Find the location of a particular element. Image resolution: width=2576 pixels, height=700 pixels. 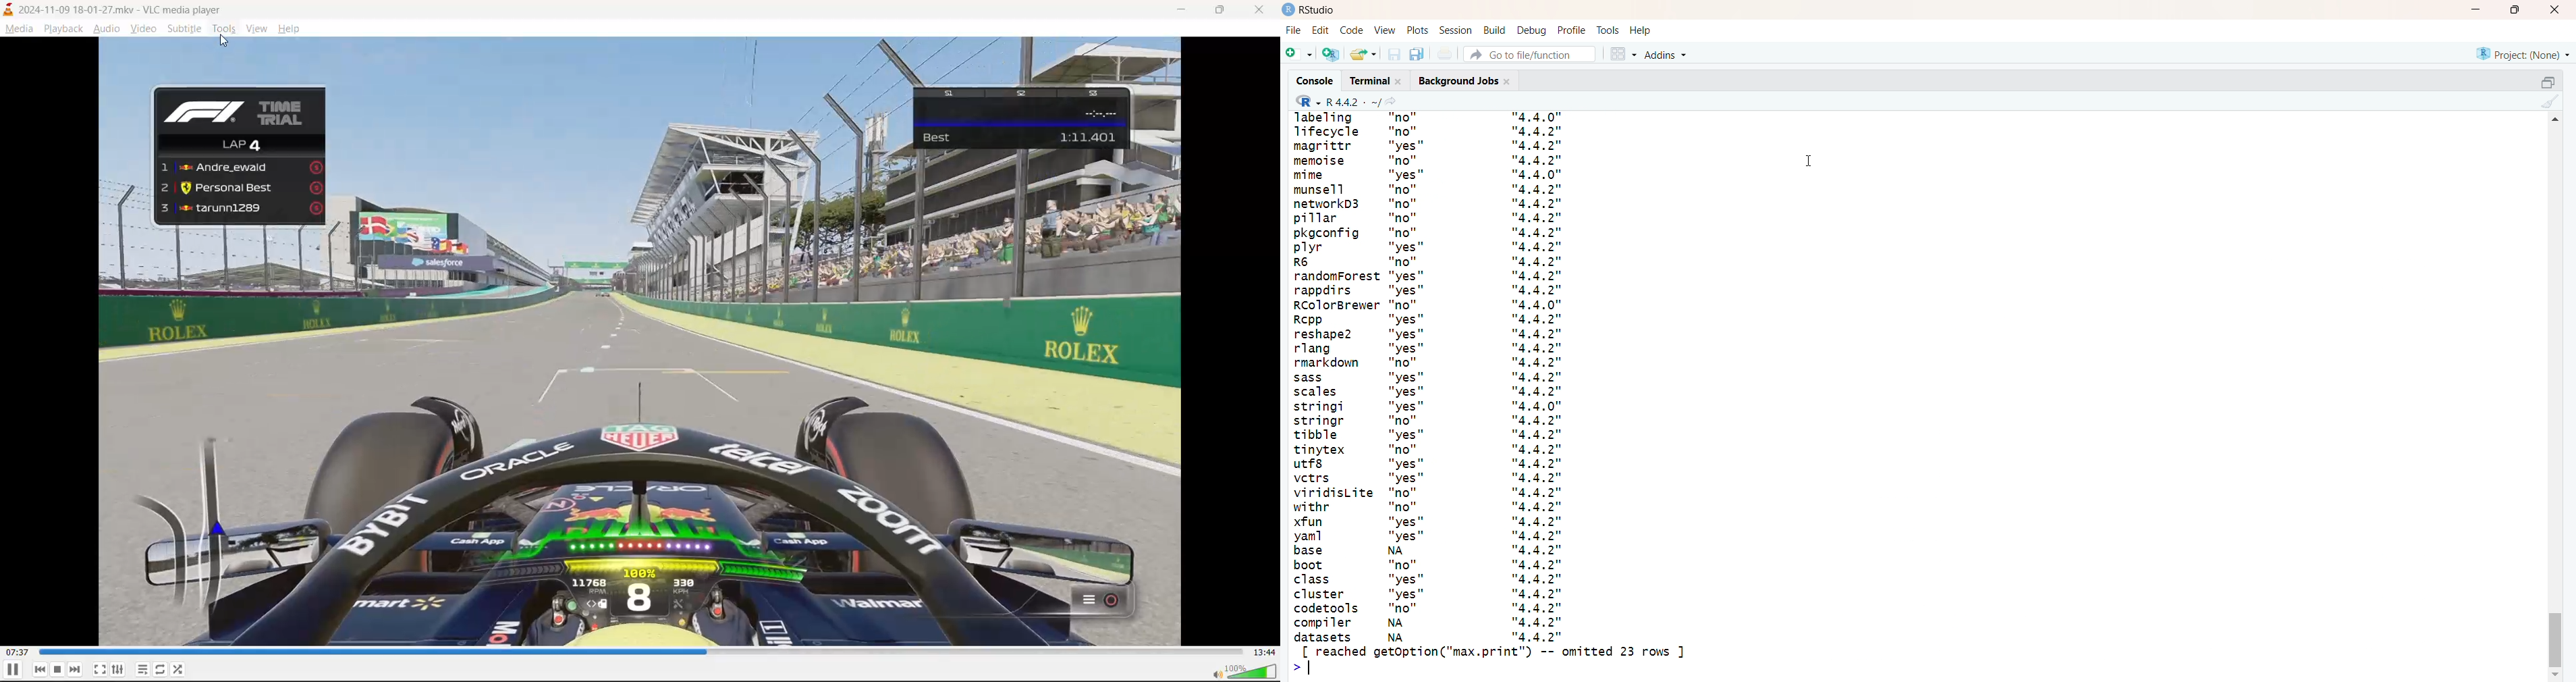

cursor is located at coordinates (225, 40).